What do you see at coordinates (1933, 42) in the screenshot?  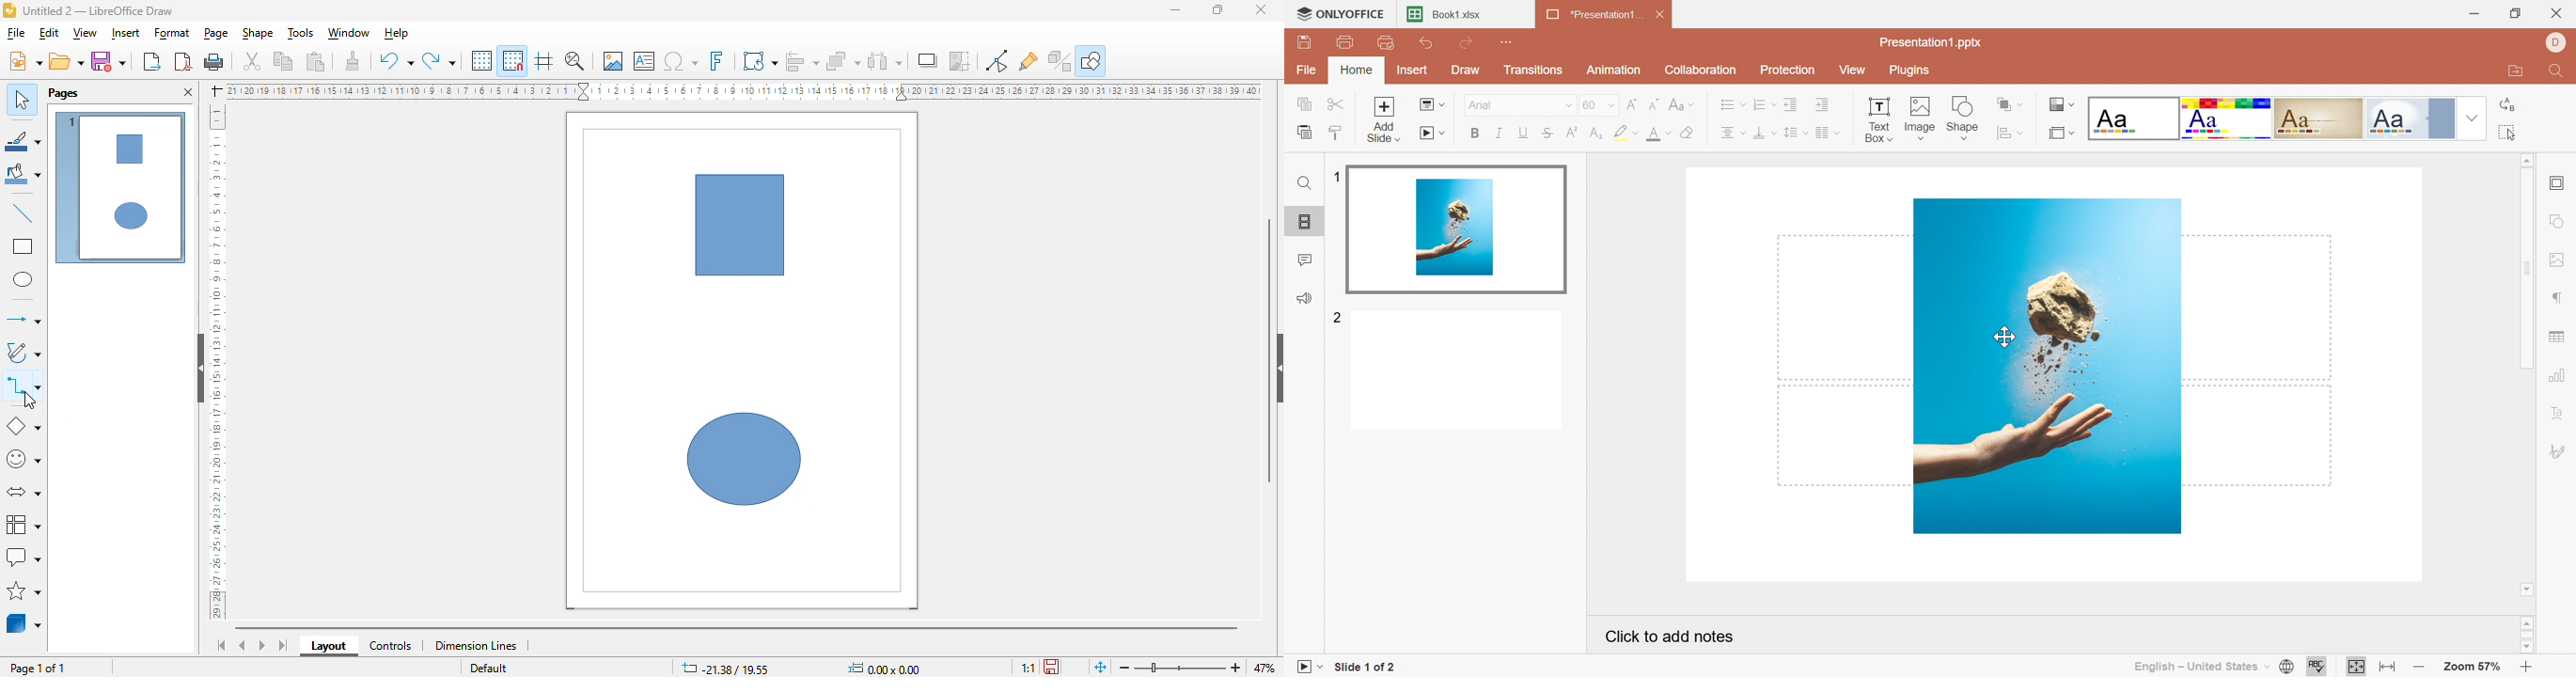 I see `Presentation1.pptx` at bounding box center [1933, 42].